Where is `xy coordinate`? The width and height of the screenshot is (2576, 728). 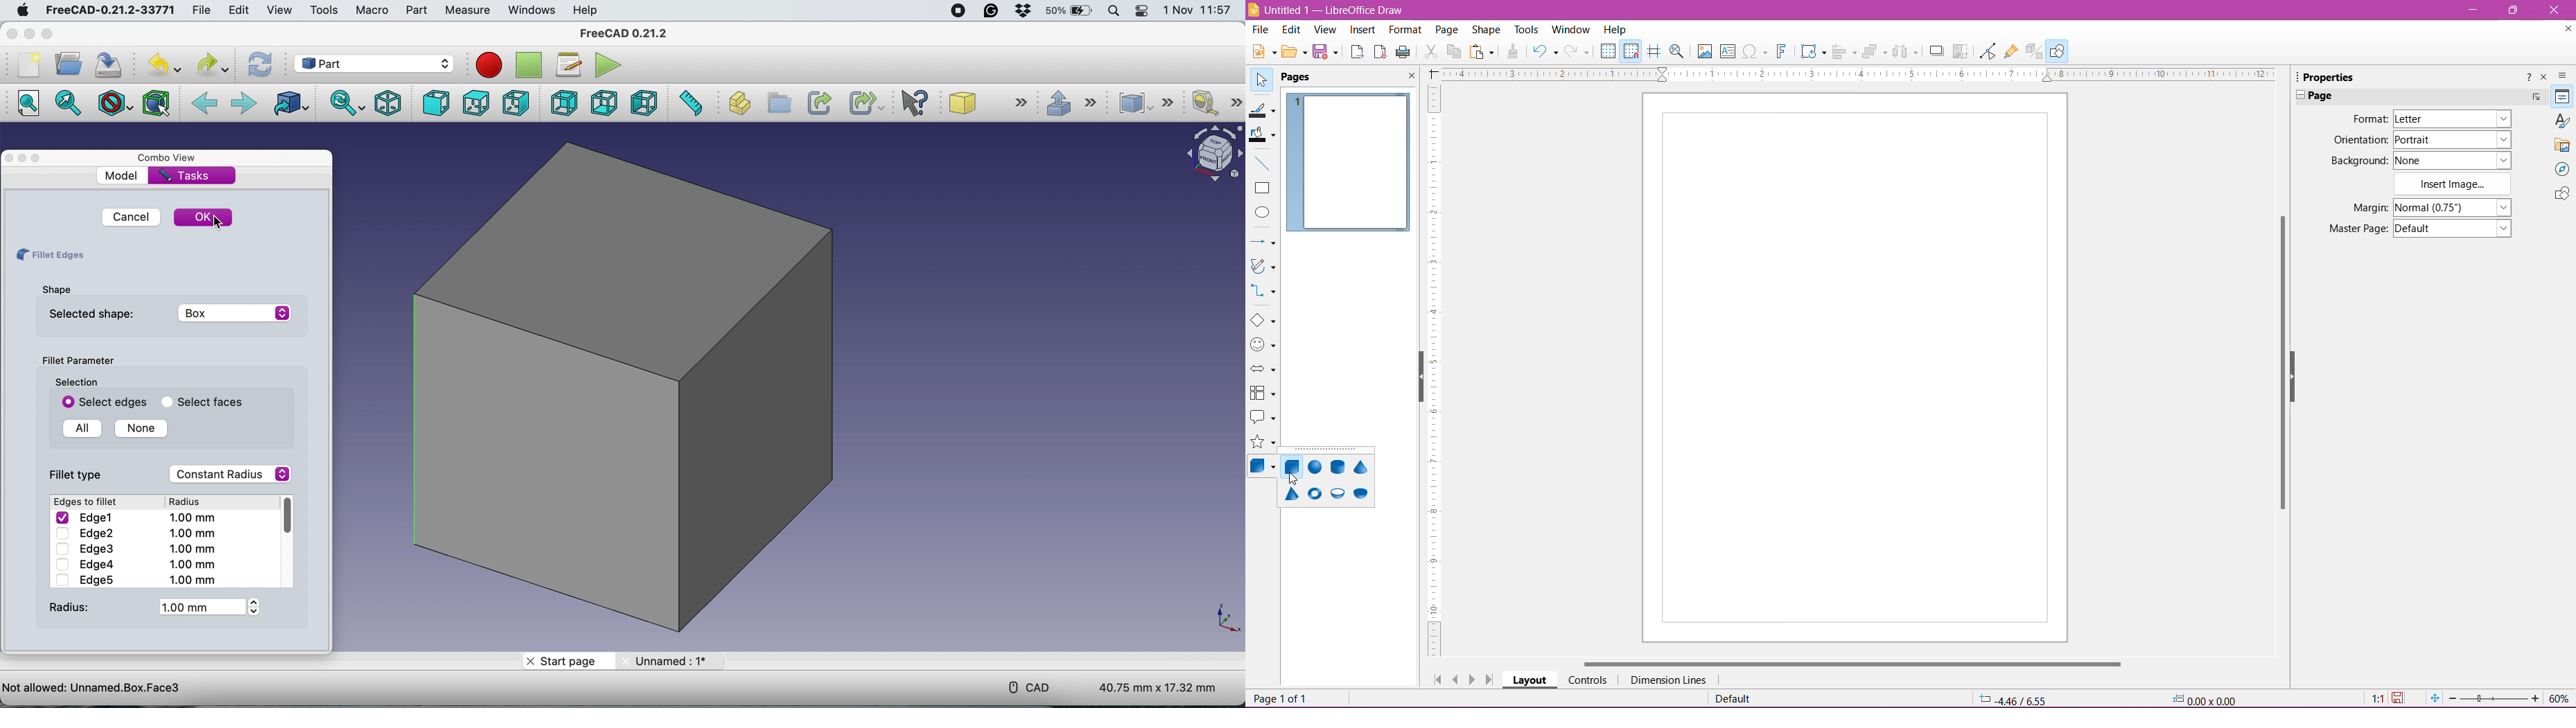 xy coordinate is located at coordinates (1217, 617).